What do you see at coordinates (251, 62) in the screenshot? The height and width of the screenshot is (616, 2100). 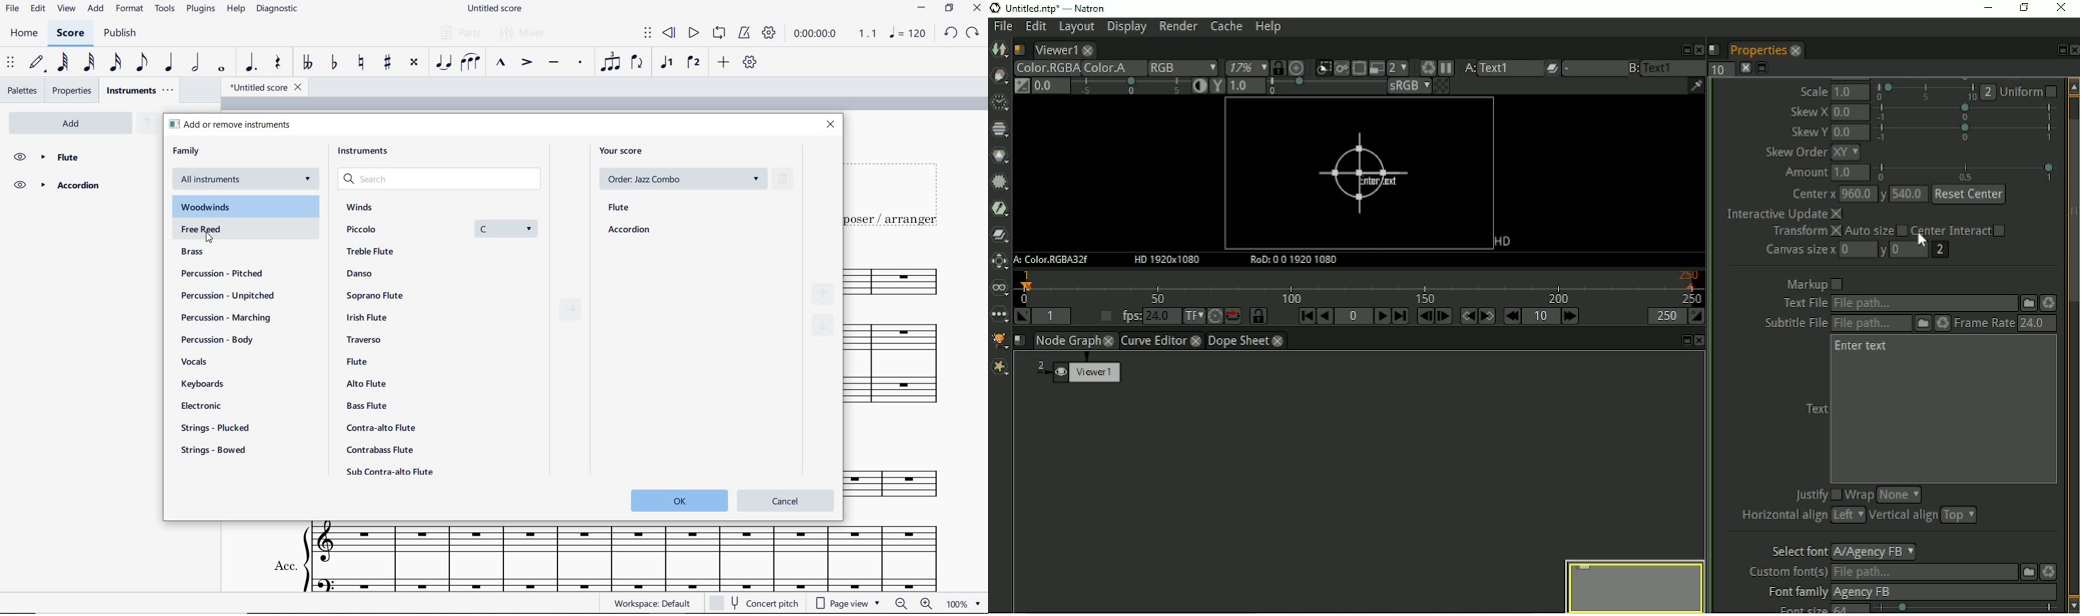 I see `augmentation dot` at bounding box center [251, 62].